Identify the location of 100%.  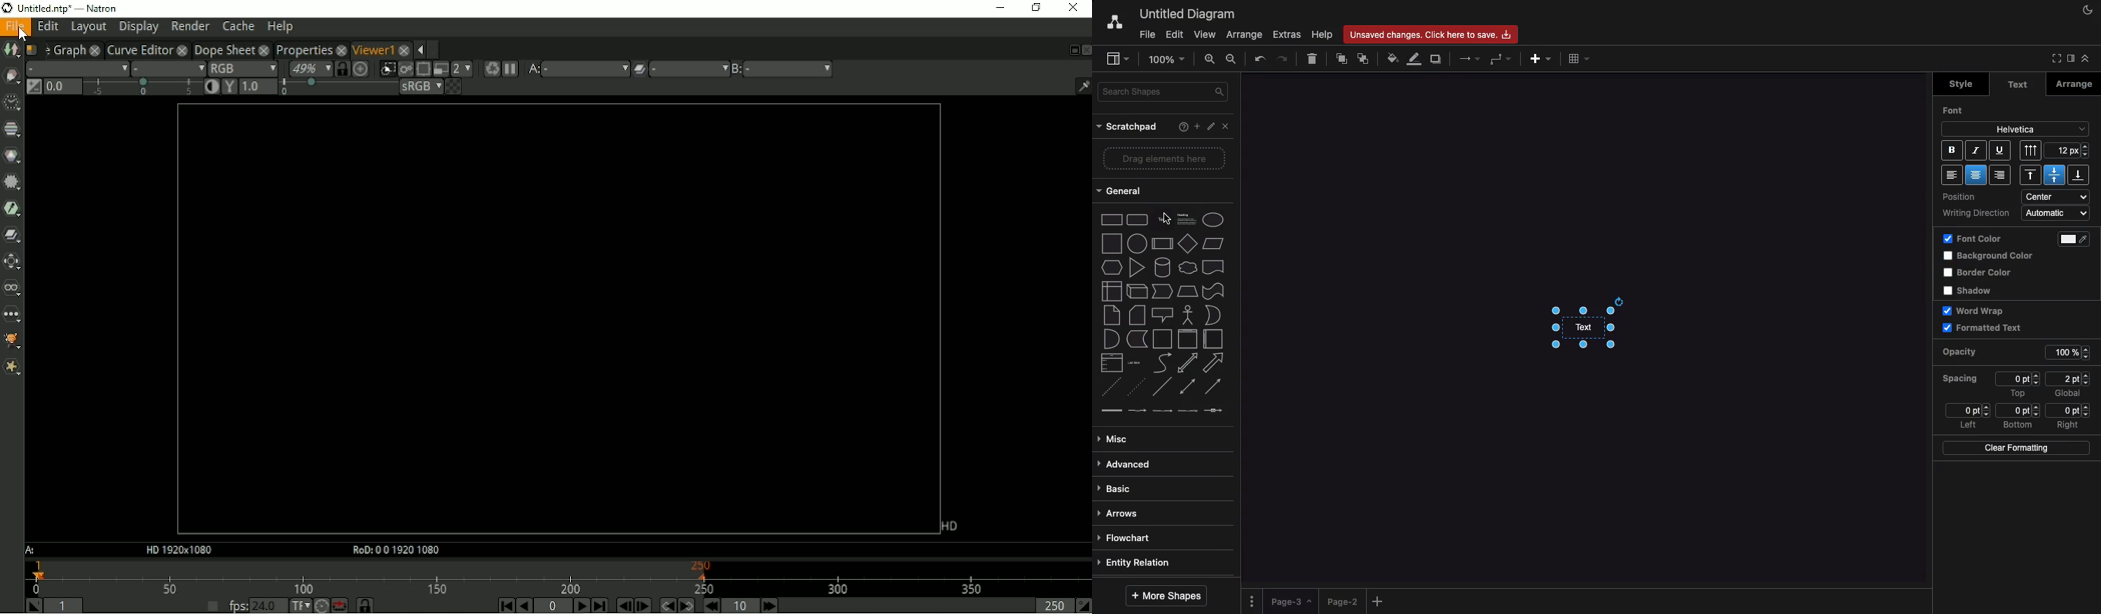
(2070, 353).